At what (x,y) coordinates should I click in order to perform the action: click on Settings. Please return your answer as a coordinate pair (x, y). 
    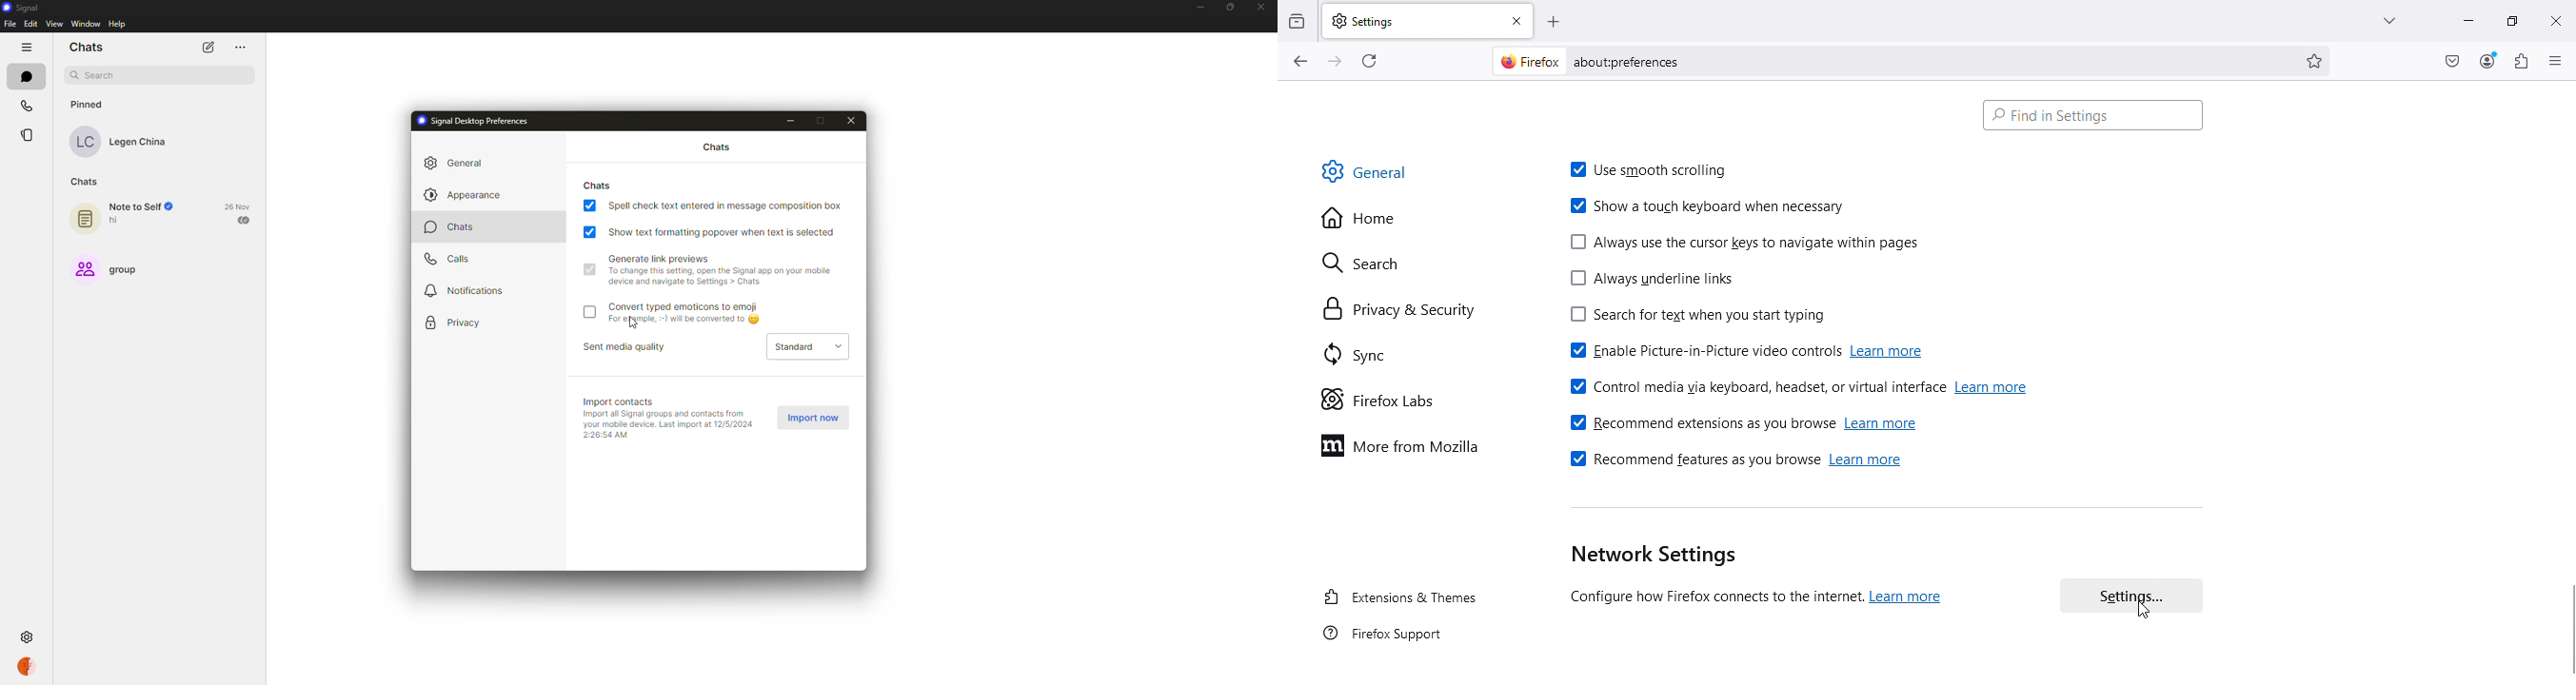
    Looking at the image, I should click on (1413, 20).